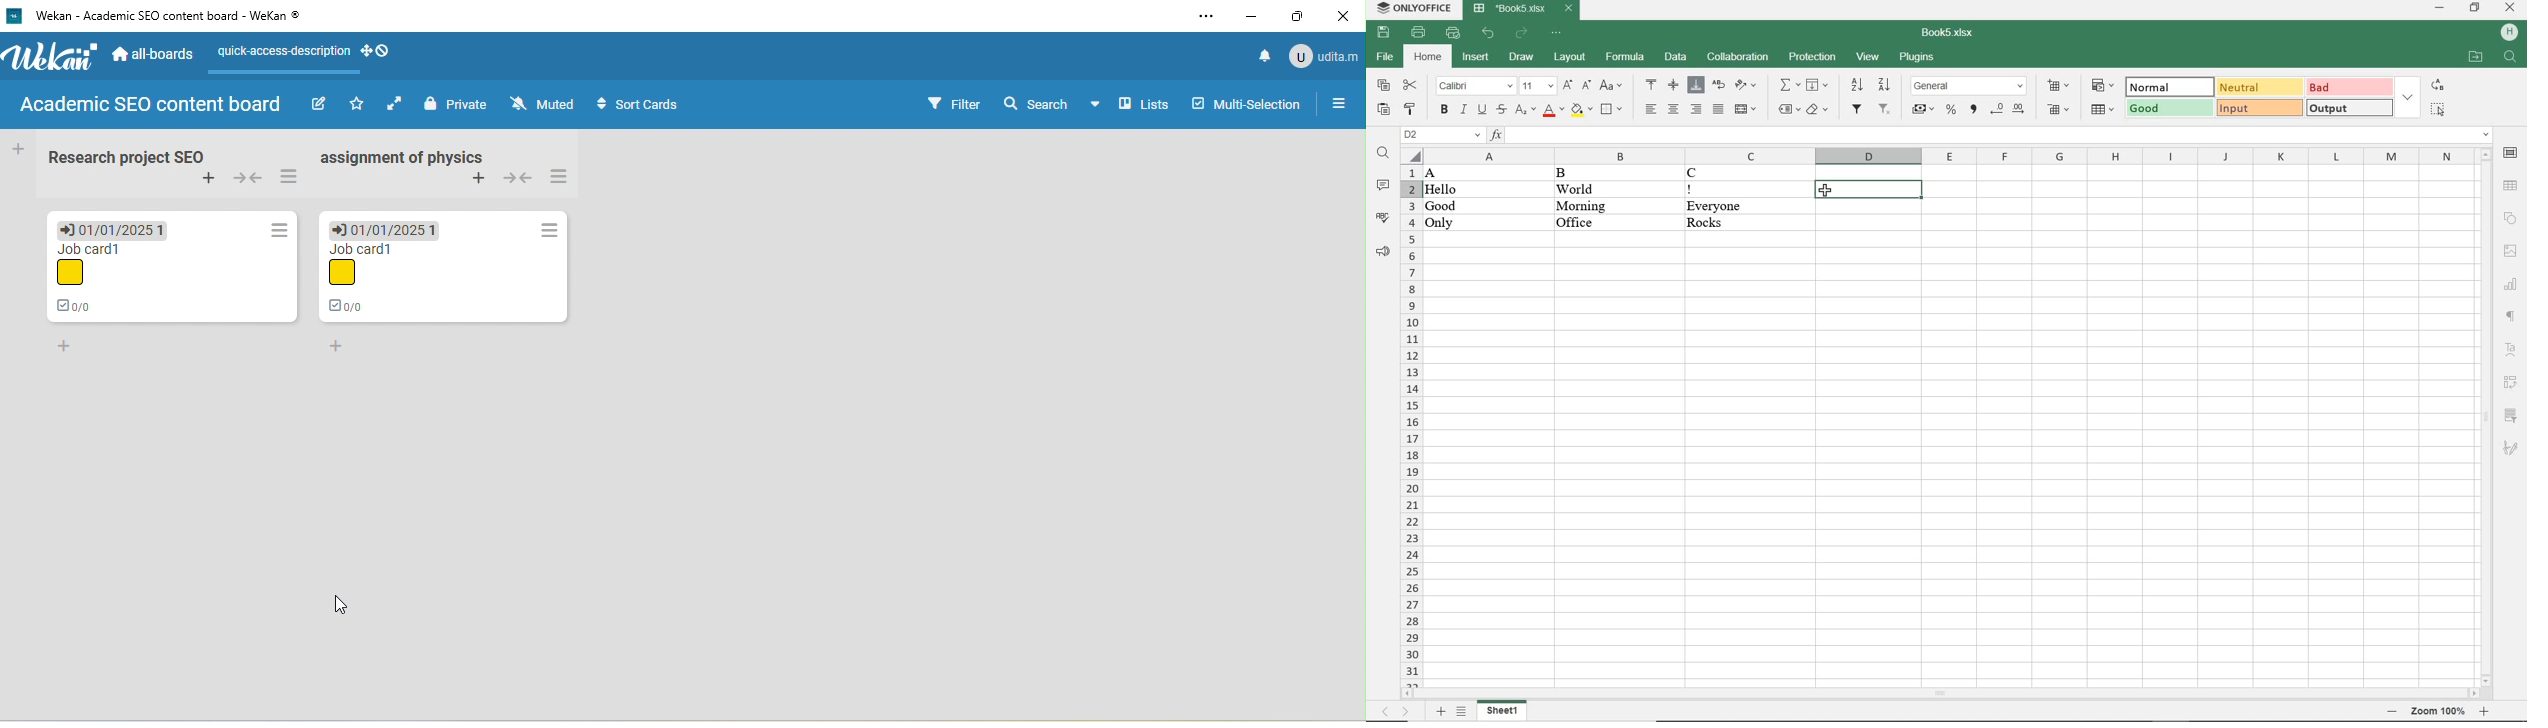 The width and height of the screenshot is (2548, 728). I want to click on change case, so click(1610, 86).